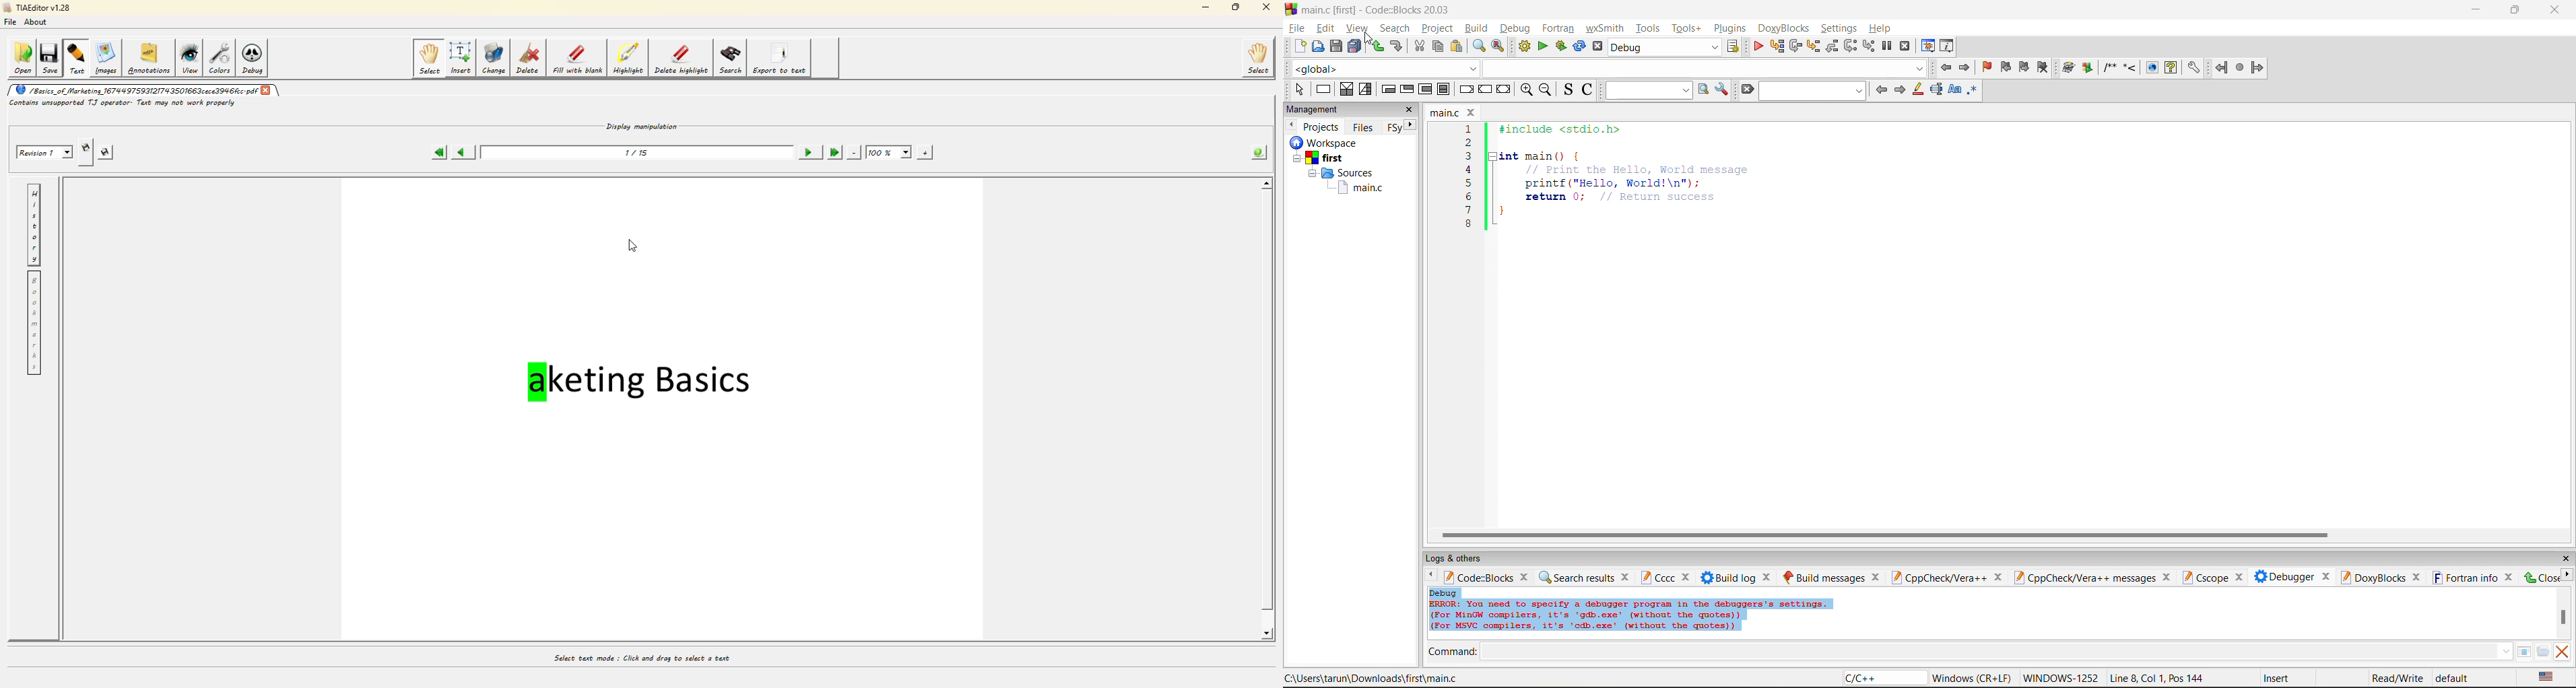  Describe the element at coordinates (1888, 48) in the screenshot. I see `break debugger` at that location.